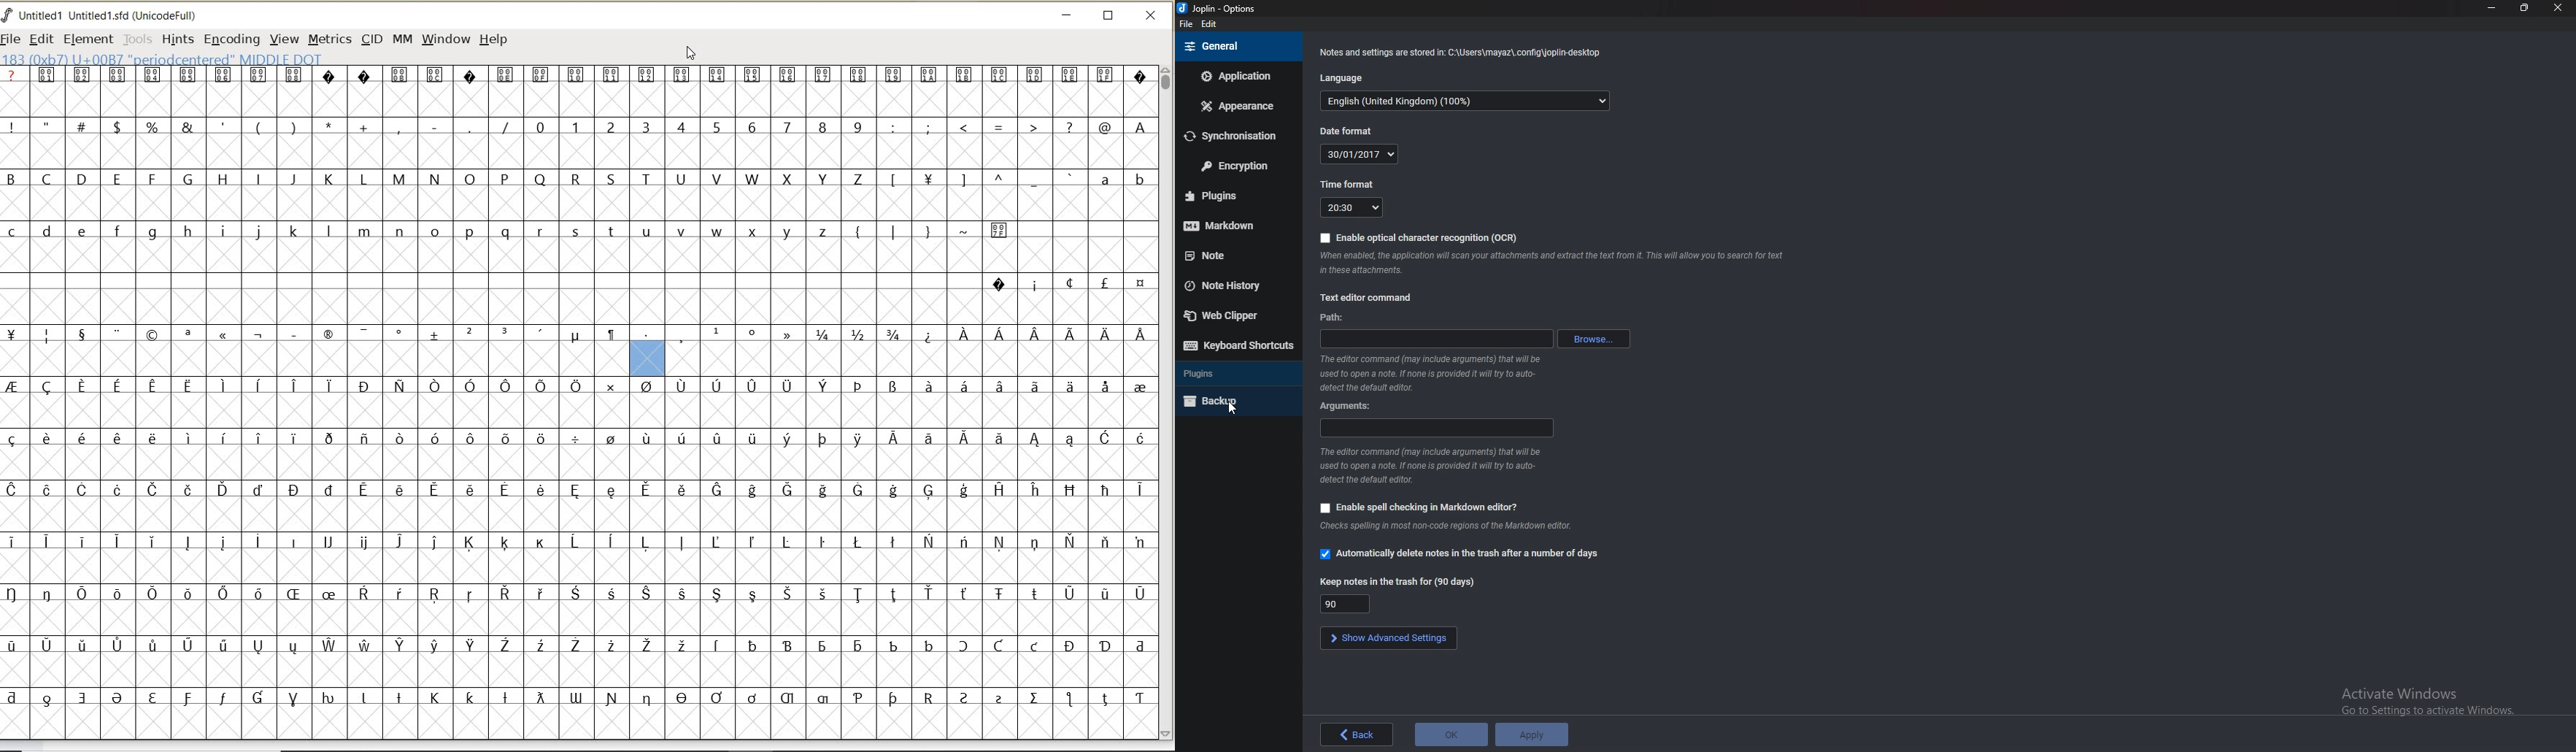 The width and height of the screenshot is (2576, 756). Describe the element at coordinates (1187, 25) in the screenshot. I see `file` at that location.